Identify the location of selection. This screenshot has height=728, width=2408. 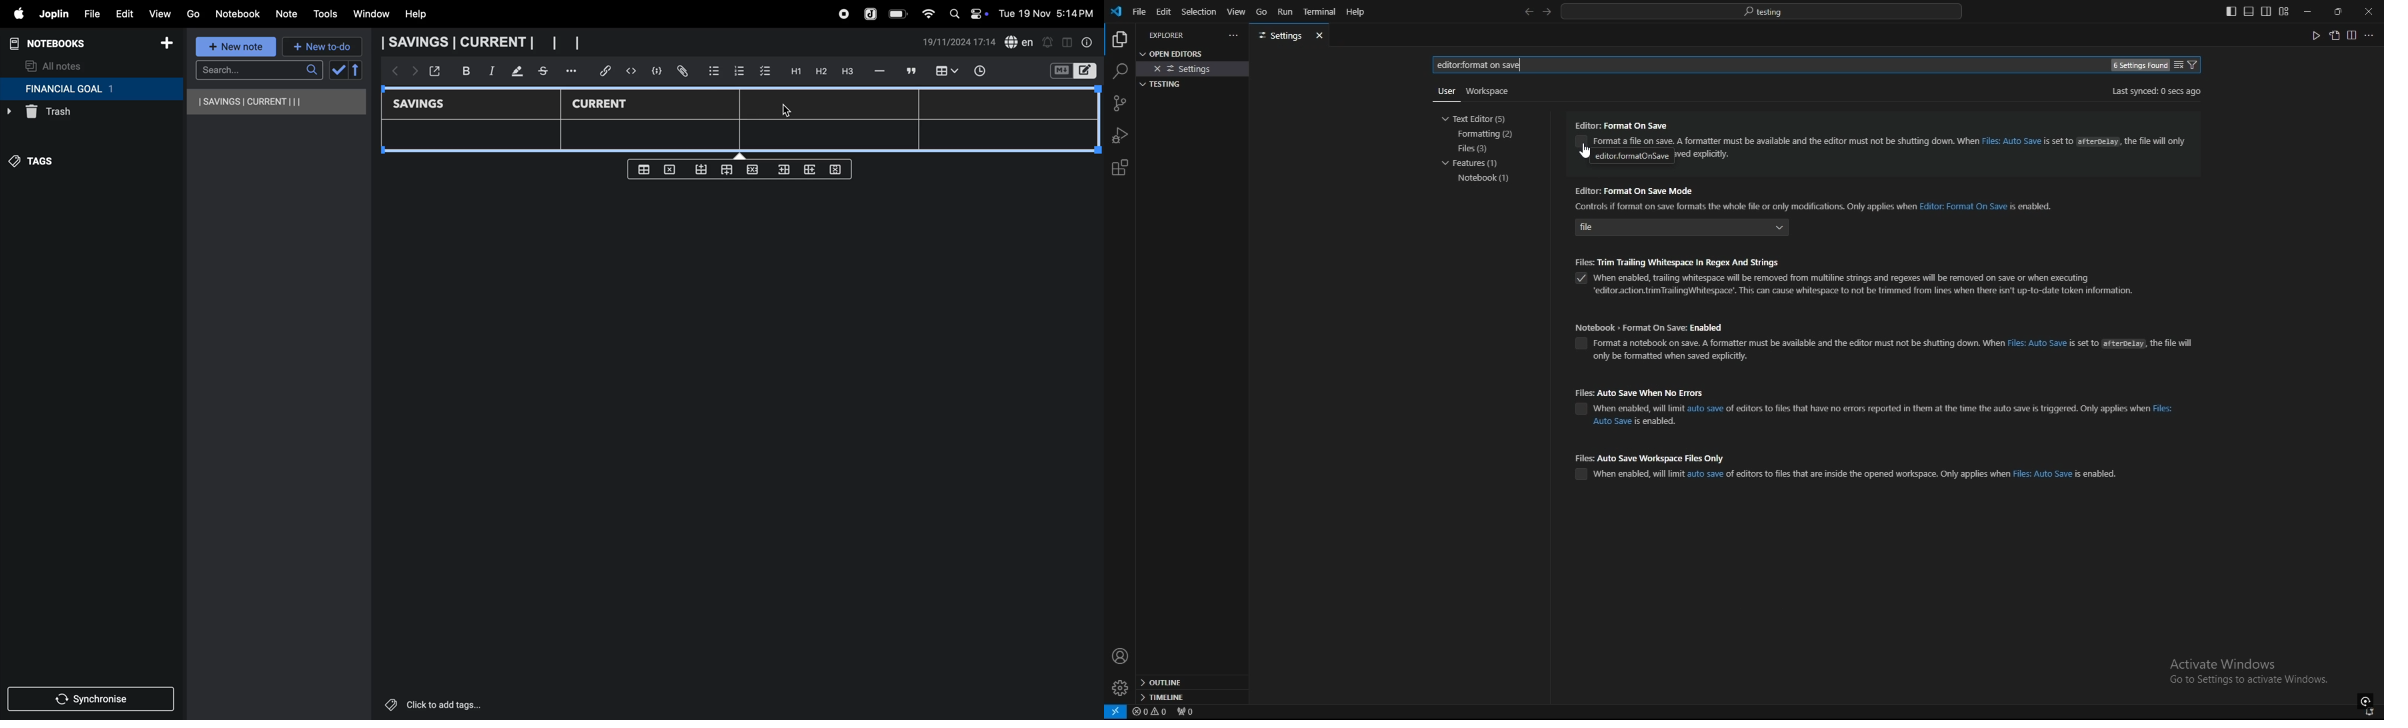
(1198, 12).